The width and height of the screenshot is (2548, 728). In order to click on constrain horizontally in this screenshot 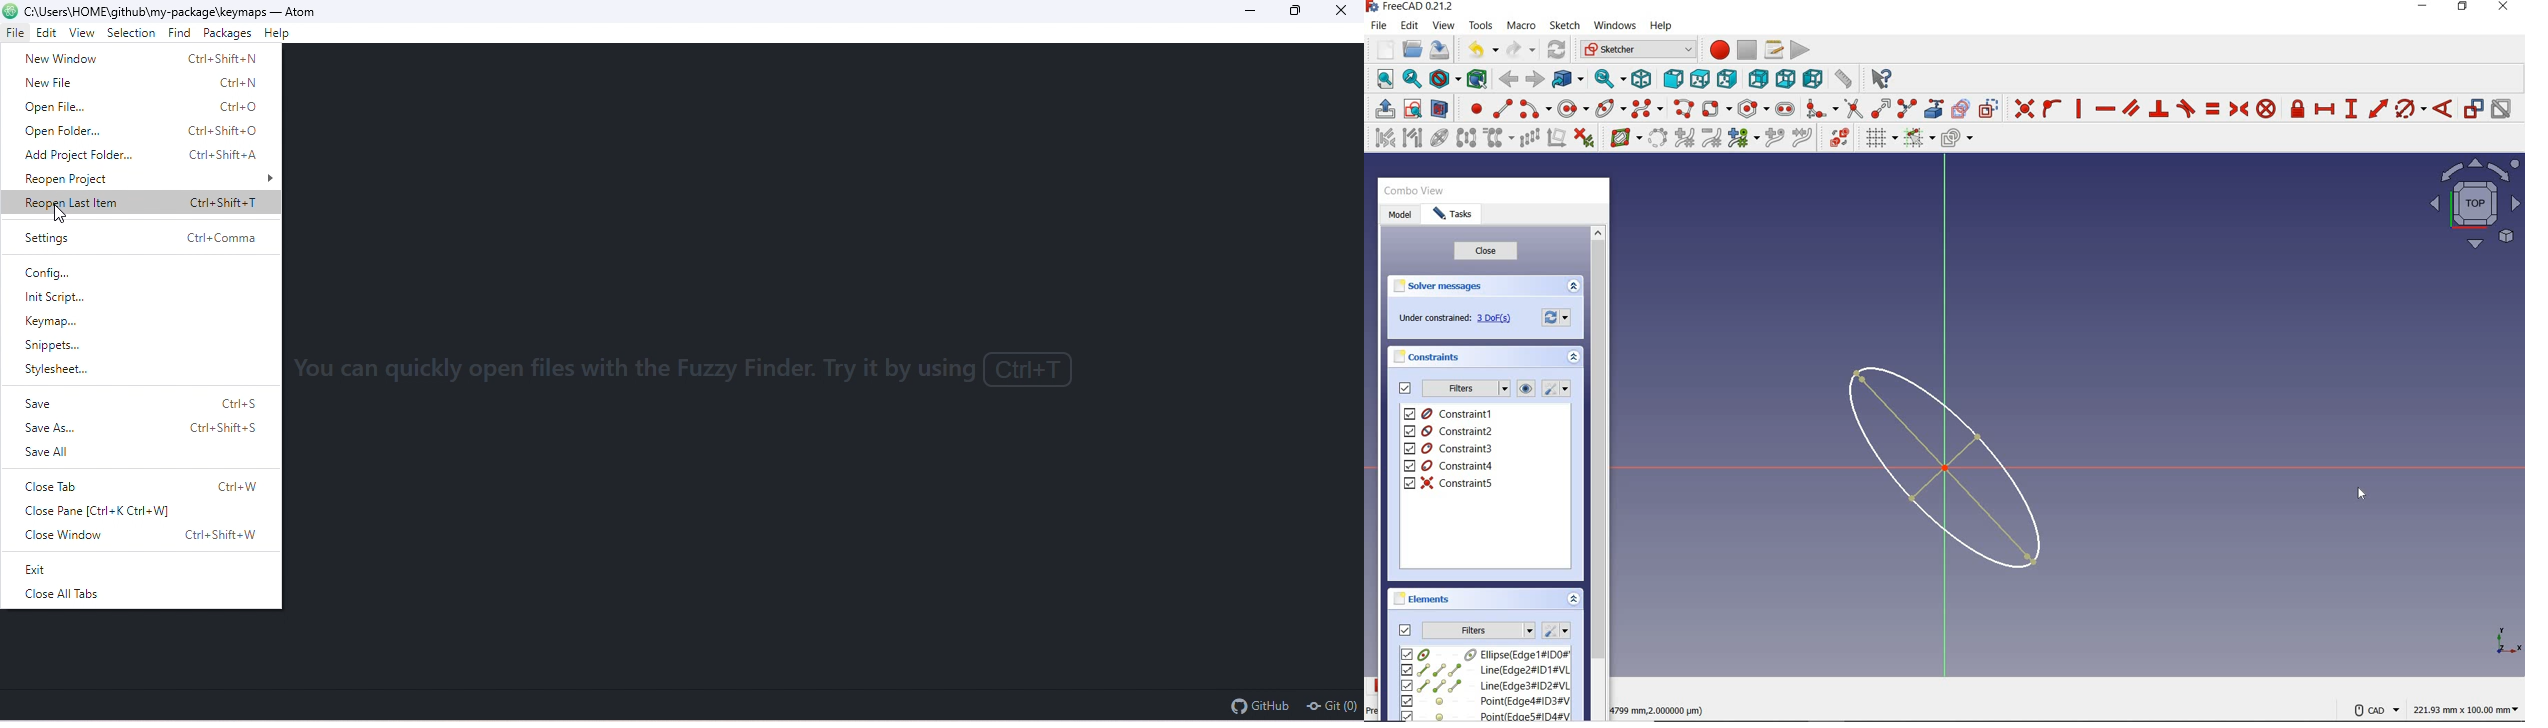, I will do `click(2105, 109)`.